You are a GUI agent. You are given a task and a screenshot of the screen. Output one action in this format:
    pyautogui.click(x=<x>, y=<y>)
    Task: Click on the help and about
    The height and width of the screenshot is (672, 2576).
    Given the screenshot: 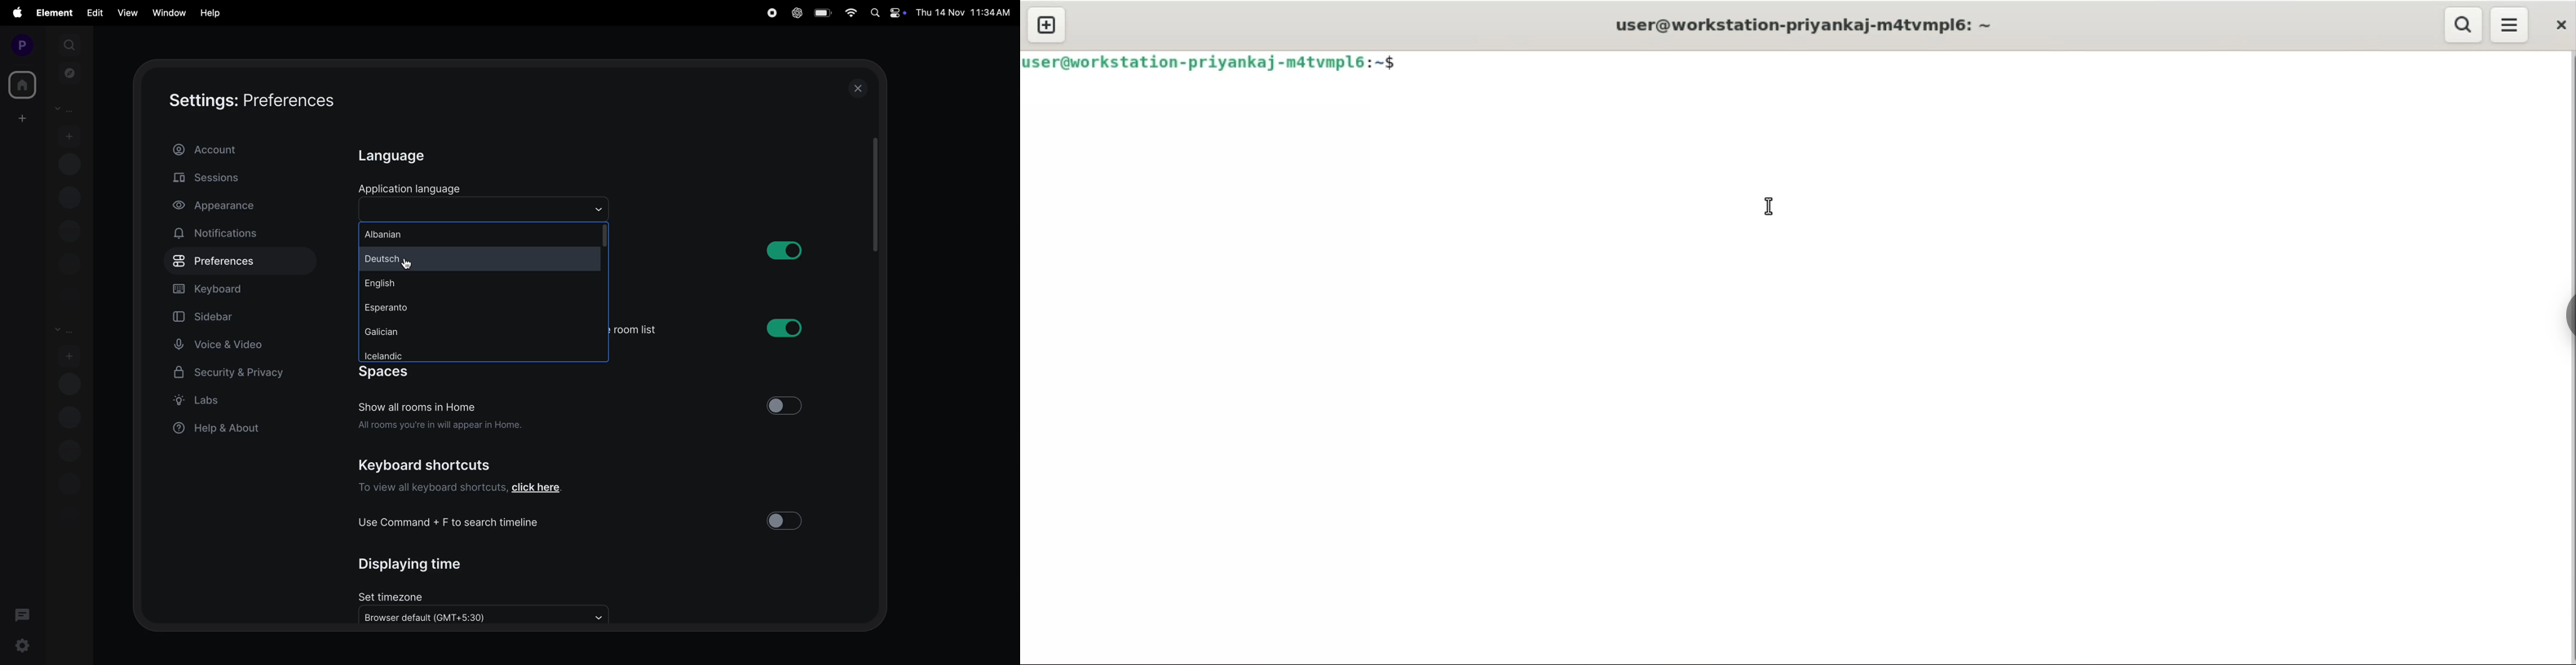 What is the action you would take?
    pyautogui.click(x=223, y=430)
    